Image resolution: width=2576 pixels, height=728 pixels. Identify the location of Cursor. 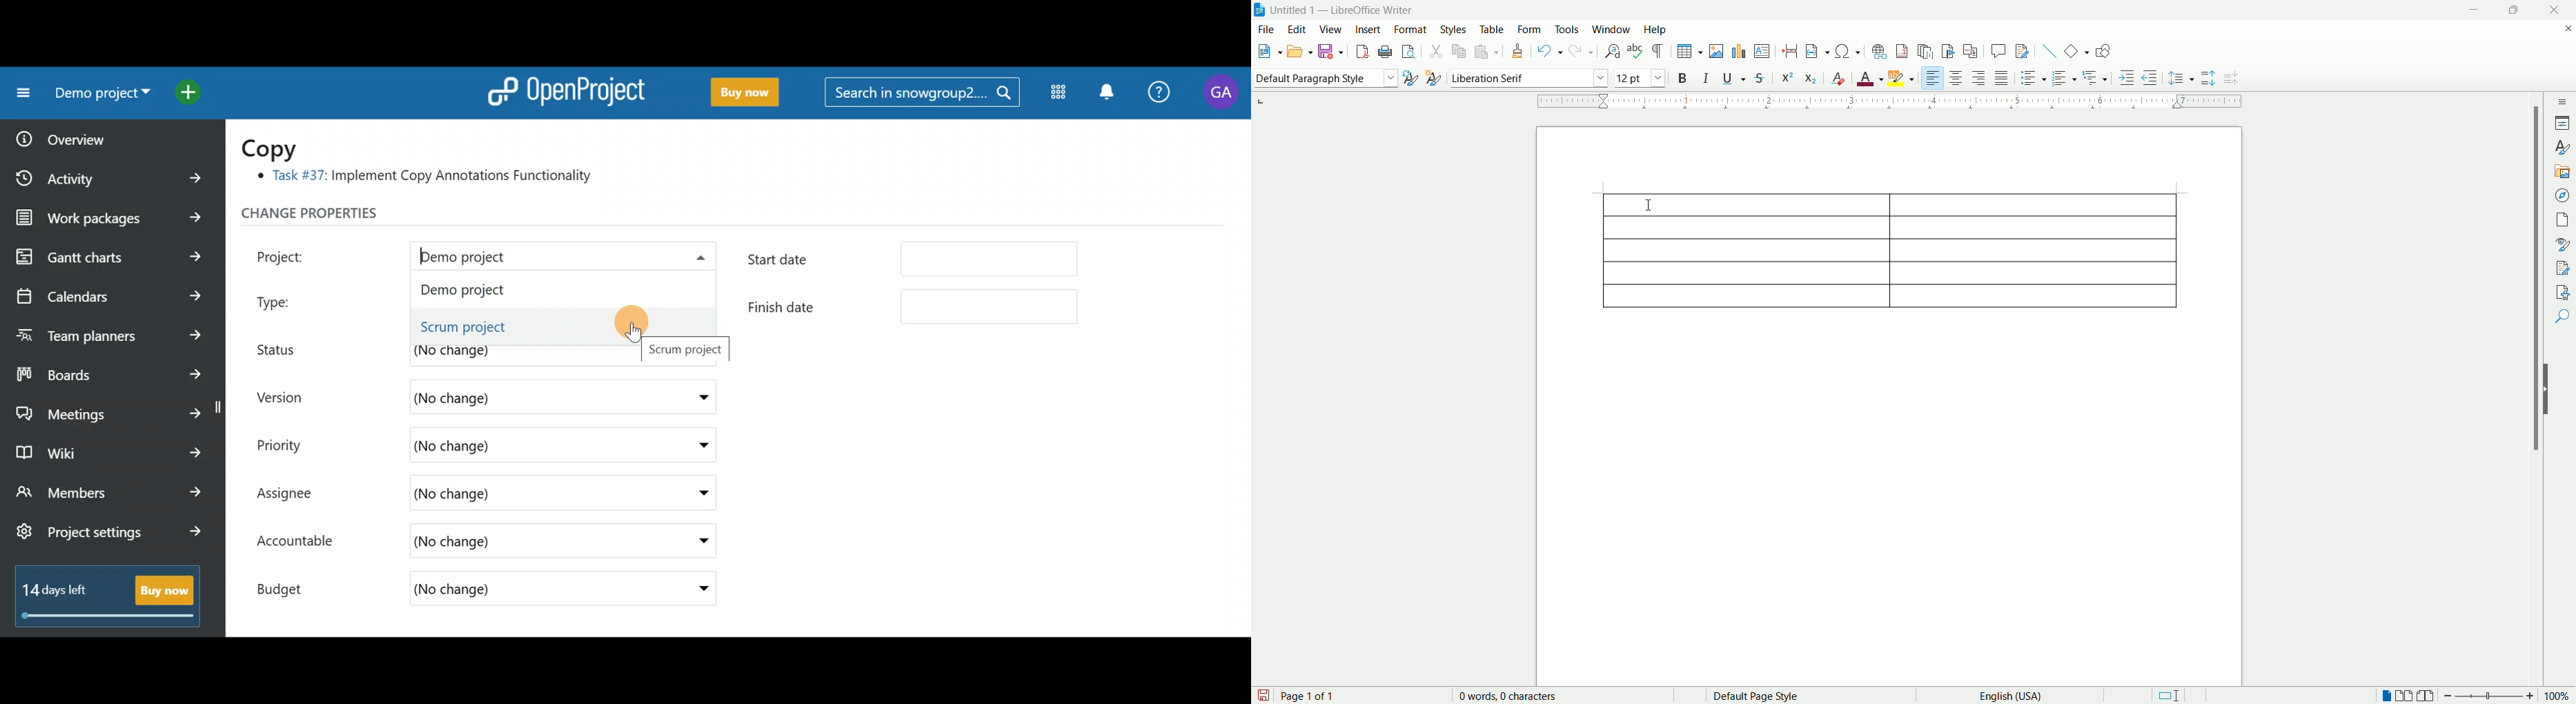
(625, 325).